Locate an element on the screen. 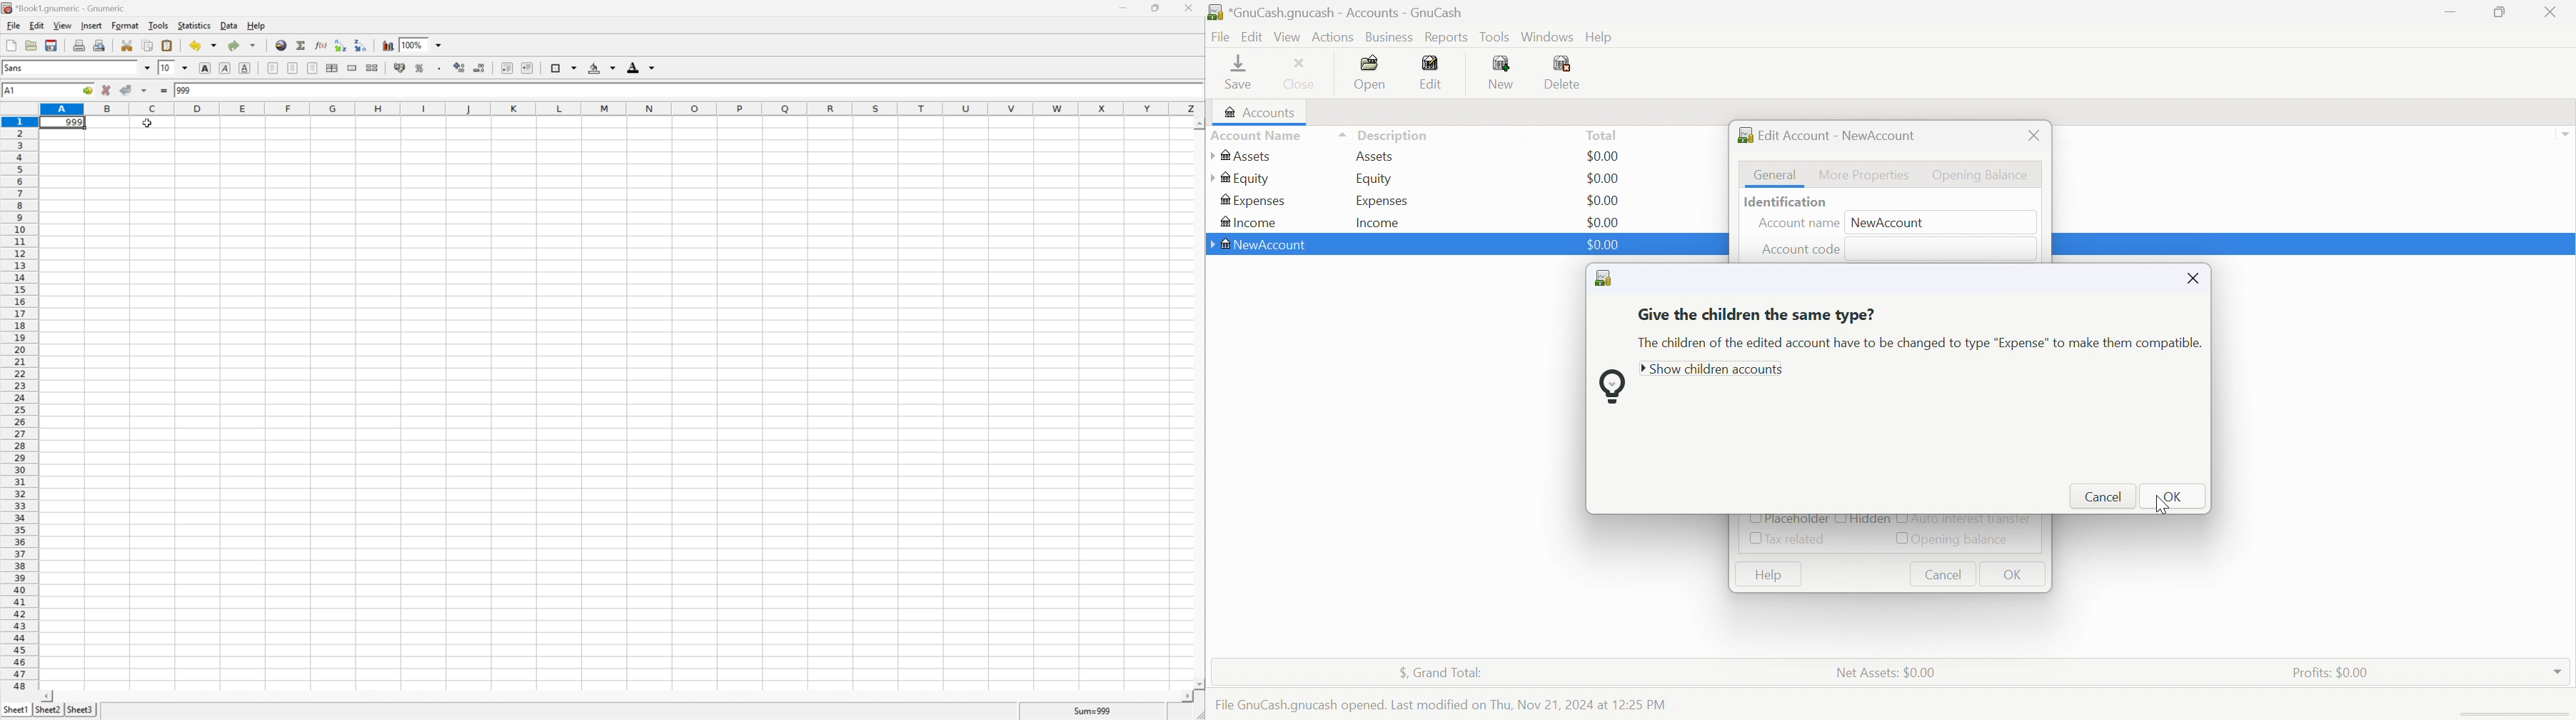  Assets is located at coordinates (1374, 156).